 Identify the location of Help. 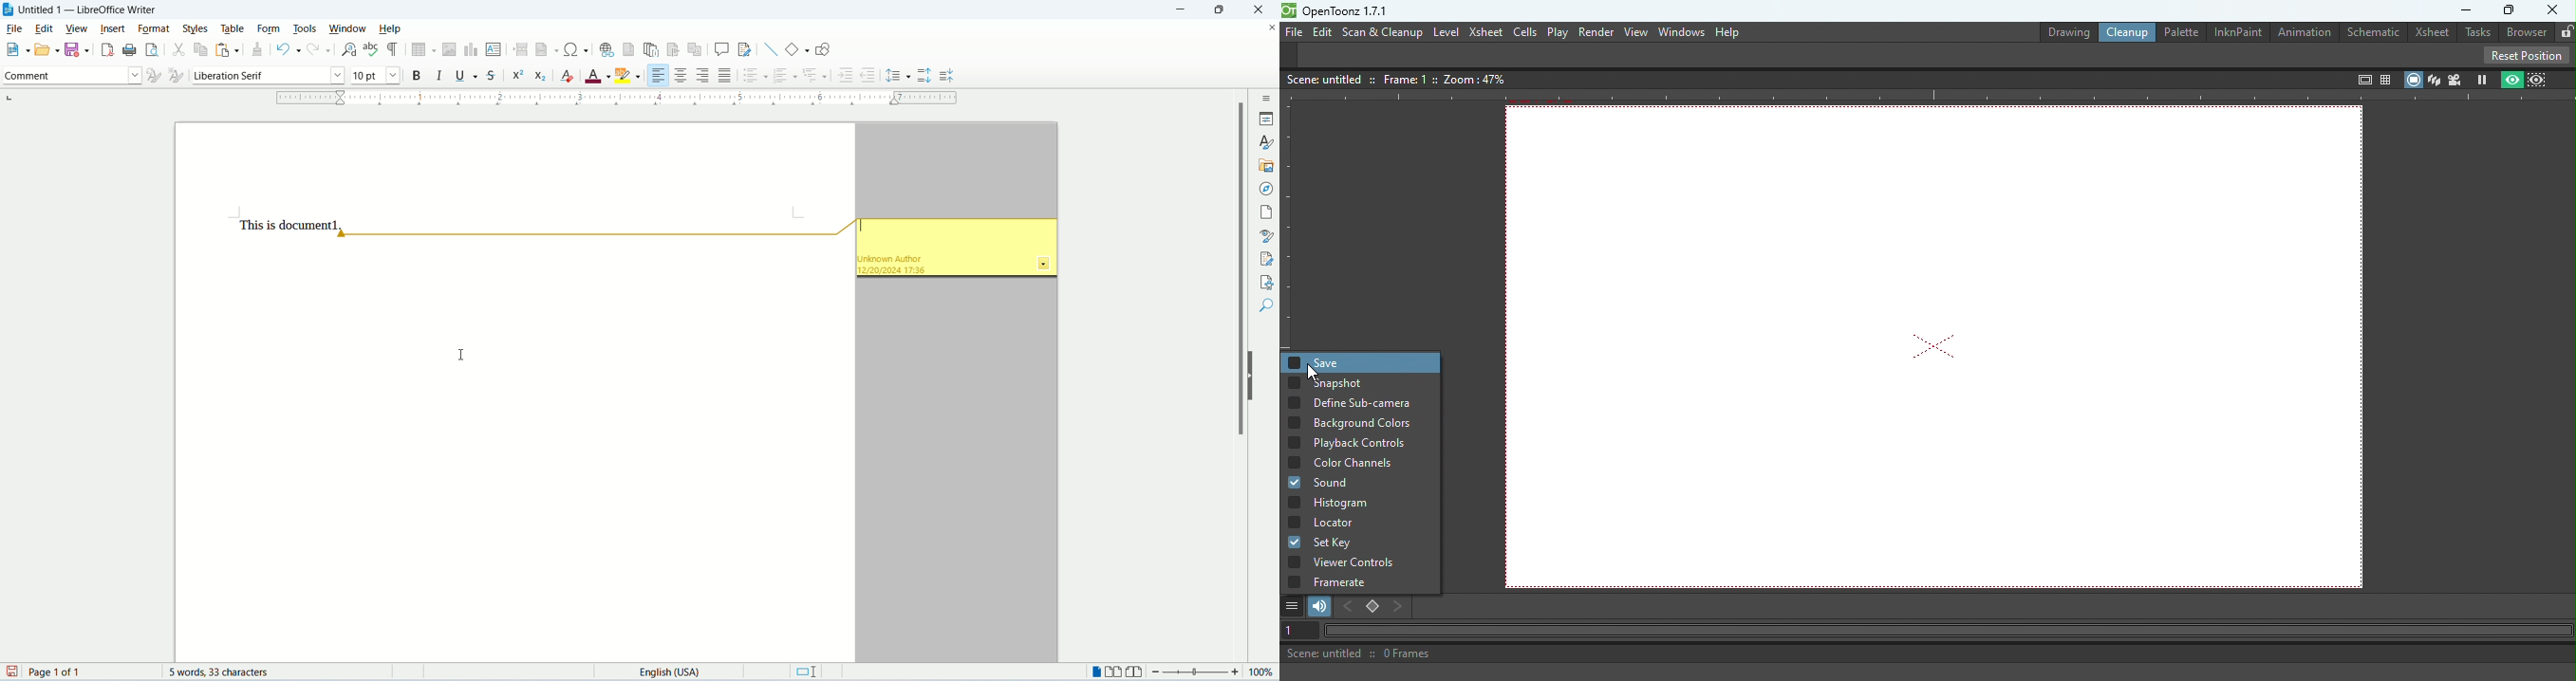
(1728, 31).